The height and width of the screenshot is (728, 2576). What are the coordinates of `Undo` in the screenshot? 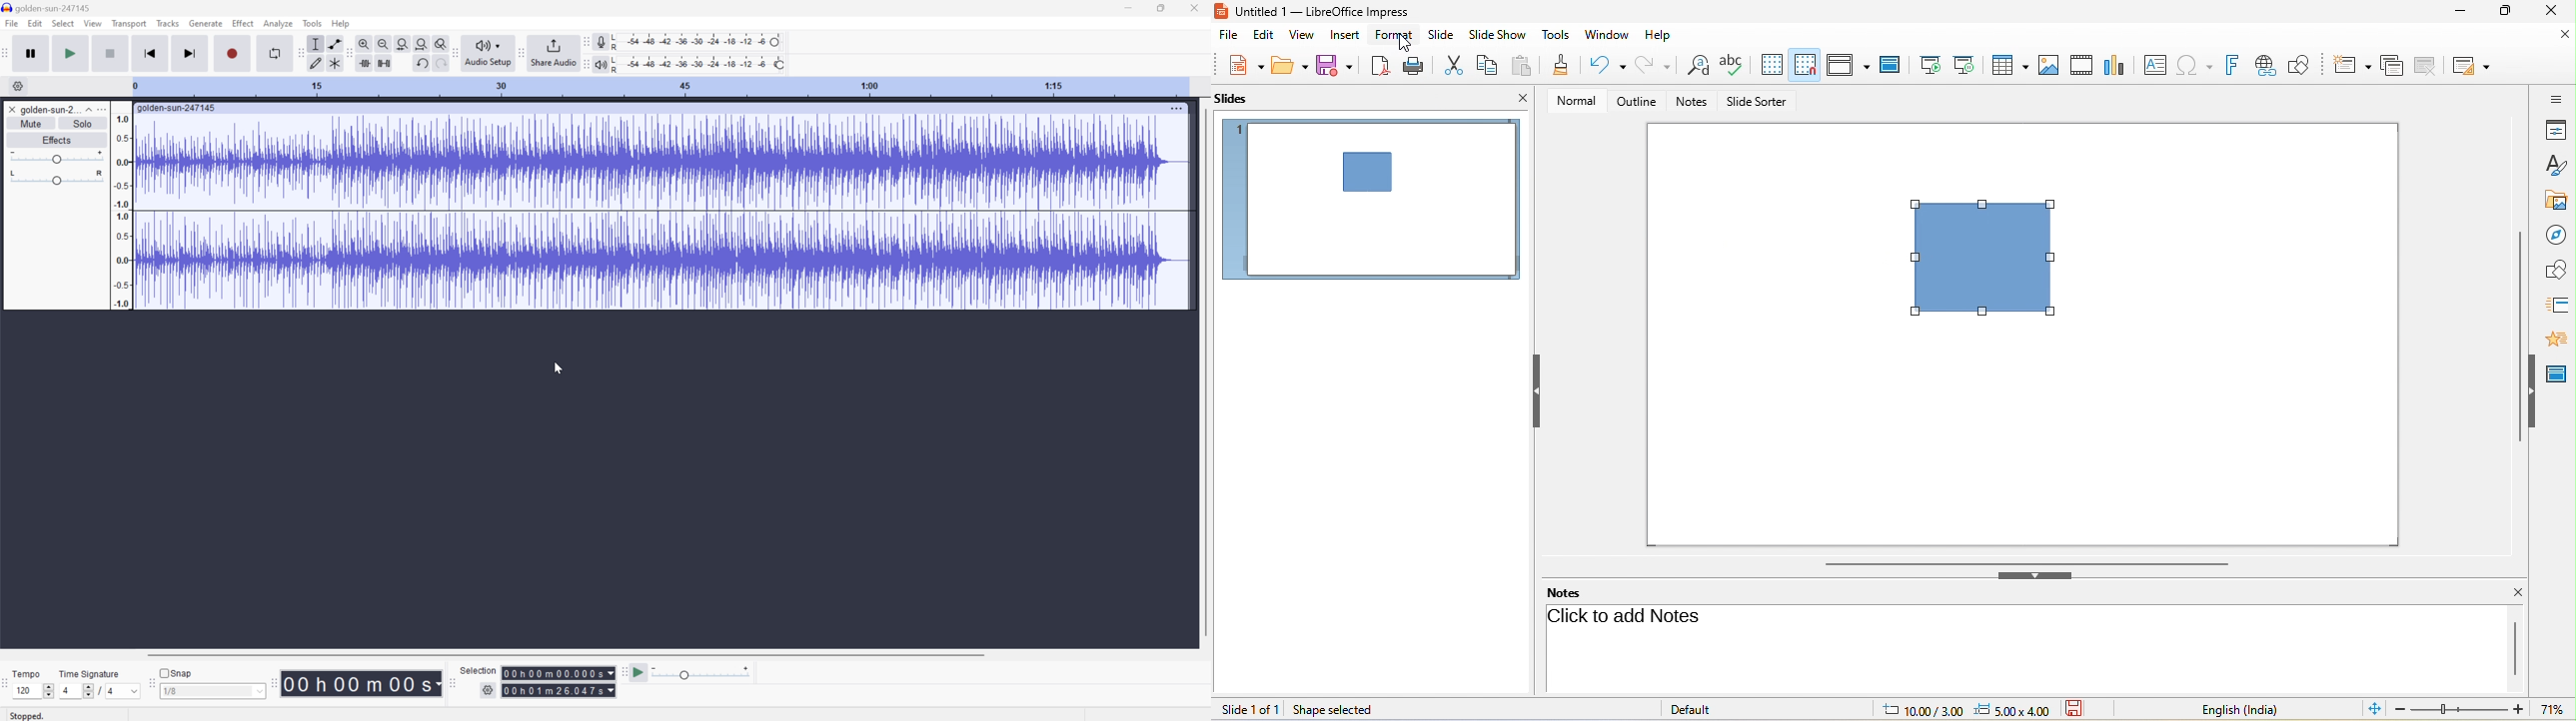 It's located at (421, 63).